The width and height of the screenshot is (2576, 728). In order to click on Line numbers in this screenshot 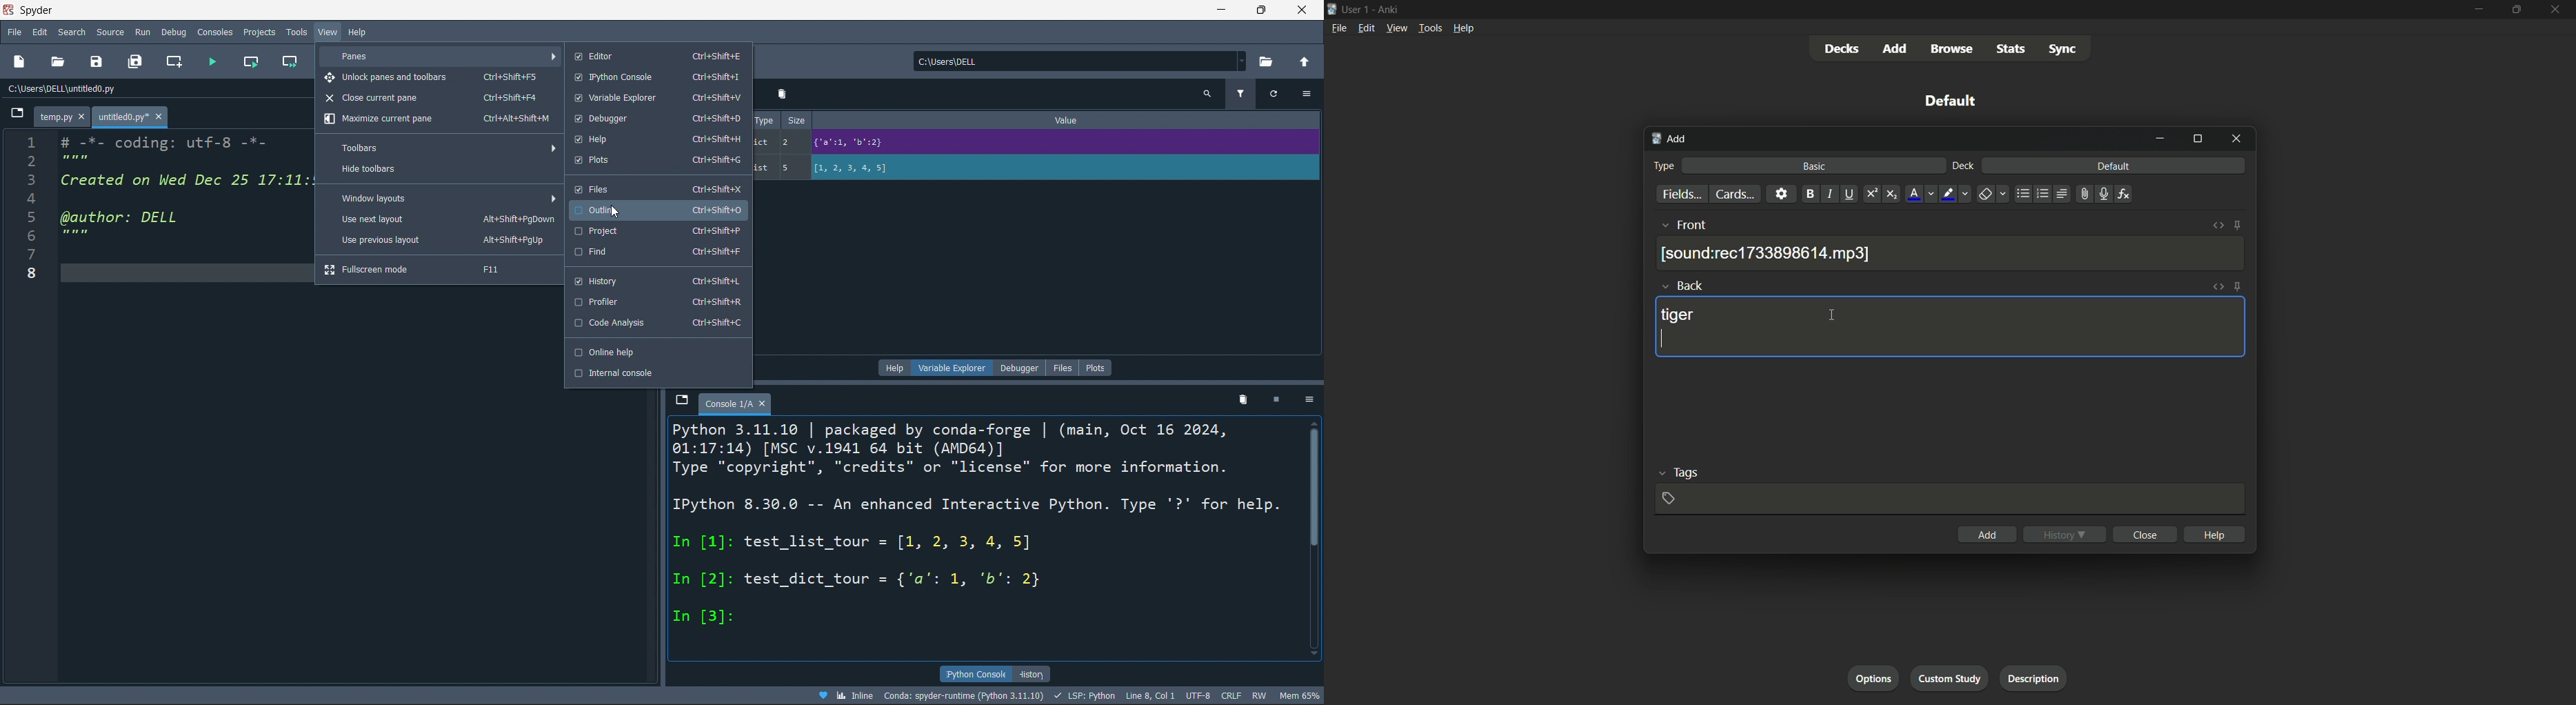, I will do `click(30, 214)`.